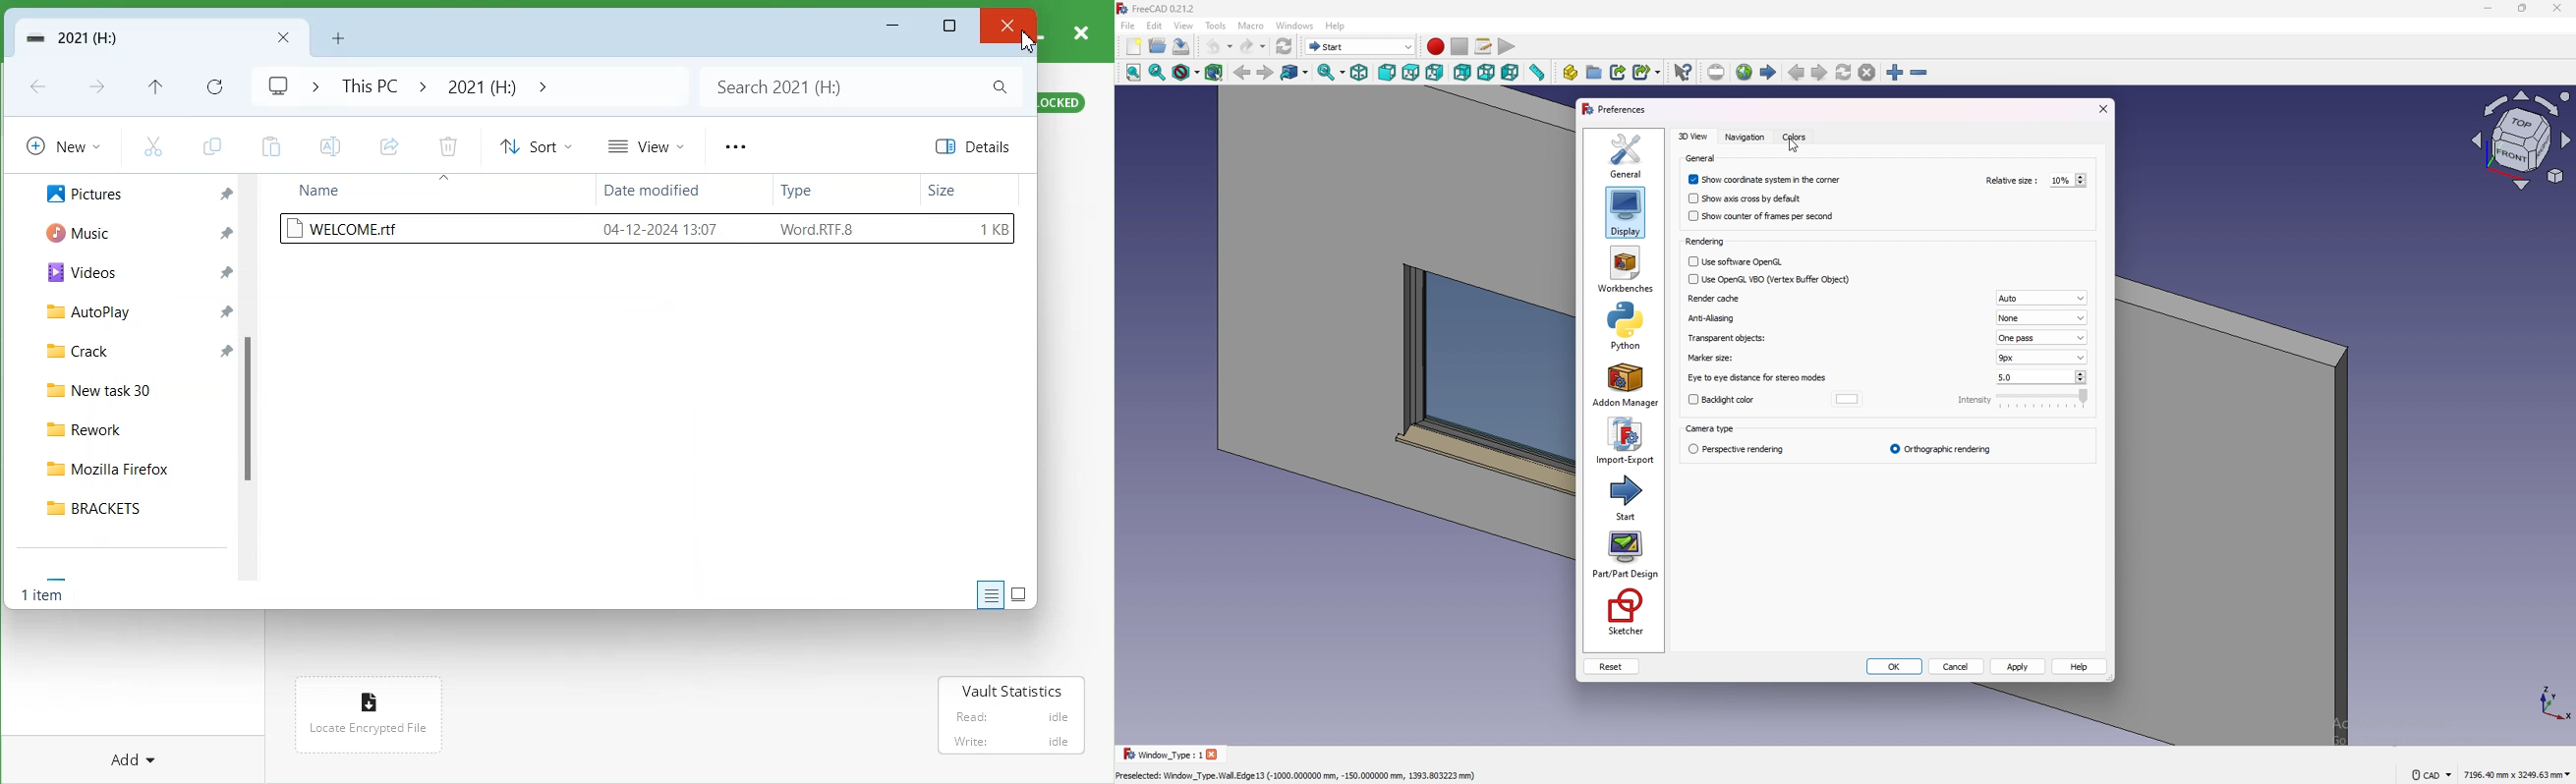  What do you see at coordinates (2037, 180) in the screenshot?
I see `relative size: 10%` at bounding box center [2037, 180].